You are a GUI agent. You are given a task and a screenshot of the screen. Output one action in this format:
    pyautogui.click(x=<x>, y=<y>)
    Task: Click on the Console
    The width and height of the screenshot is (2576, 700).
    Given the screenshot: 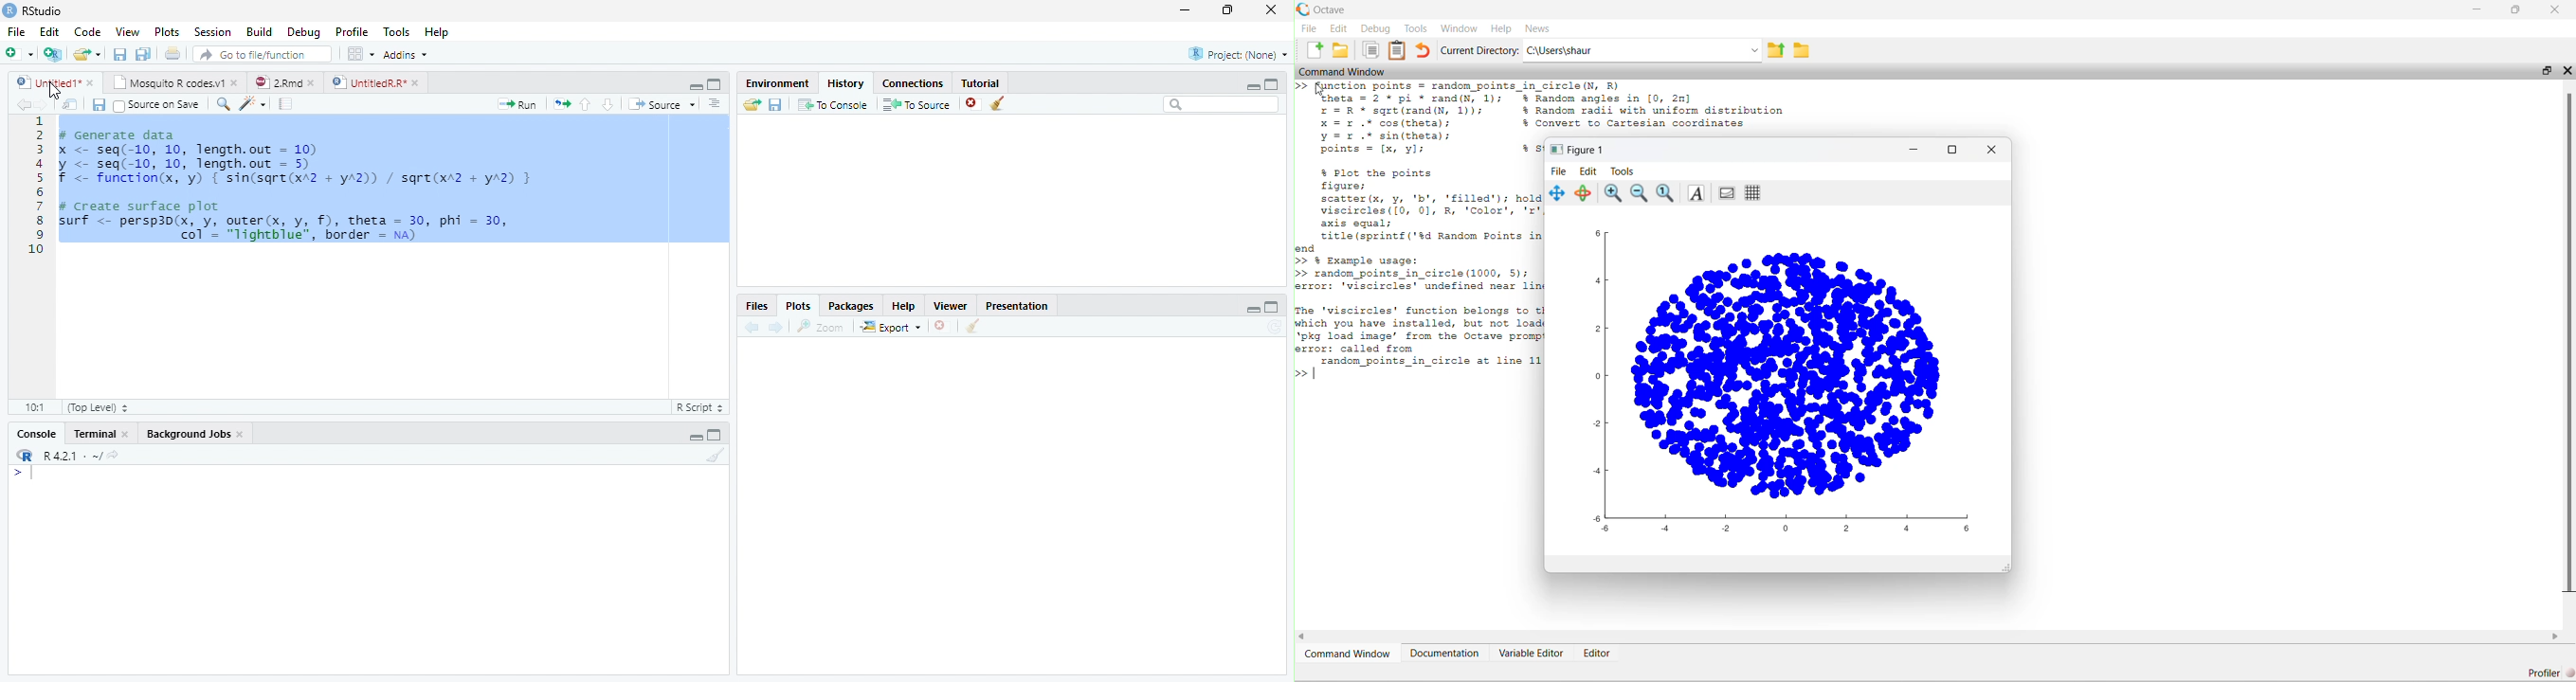 What is the action you would take?
    pyautogui.click(x=37, y=434)
    